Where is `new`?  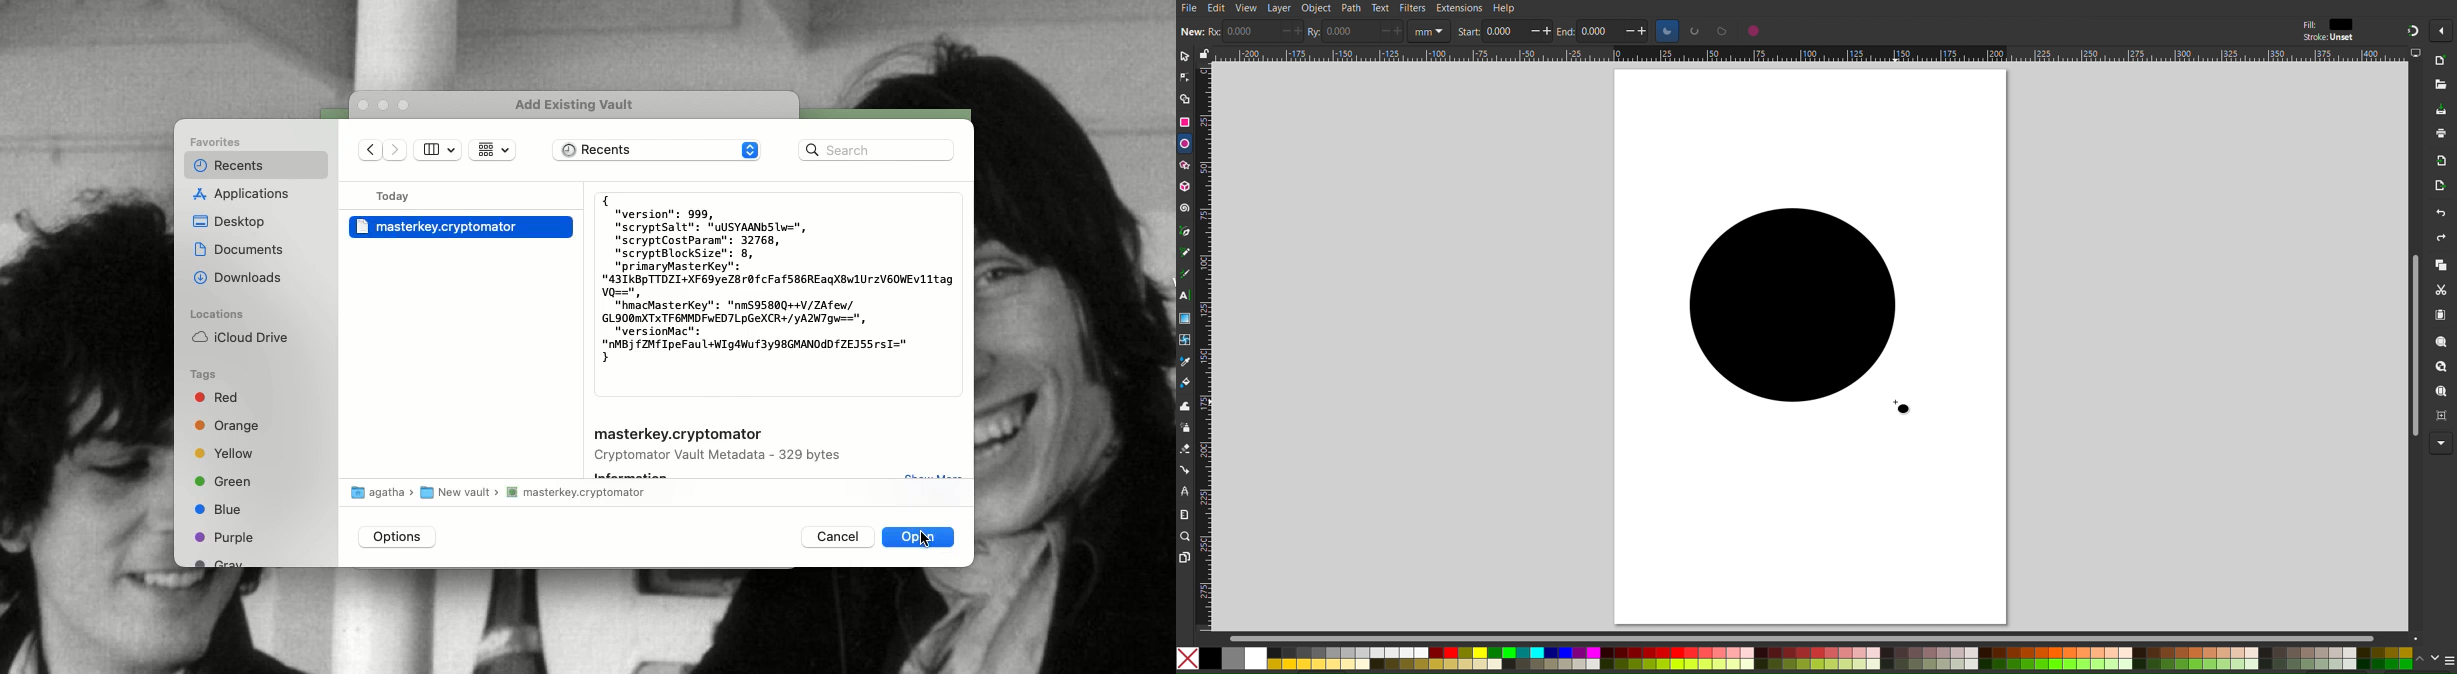 new is located at coordinates (1193, 32).